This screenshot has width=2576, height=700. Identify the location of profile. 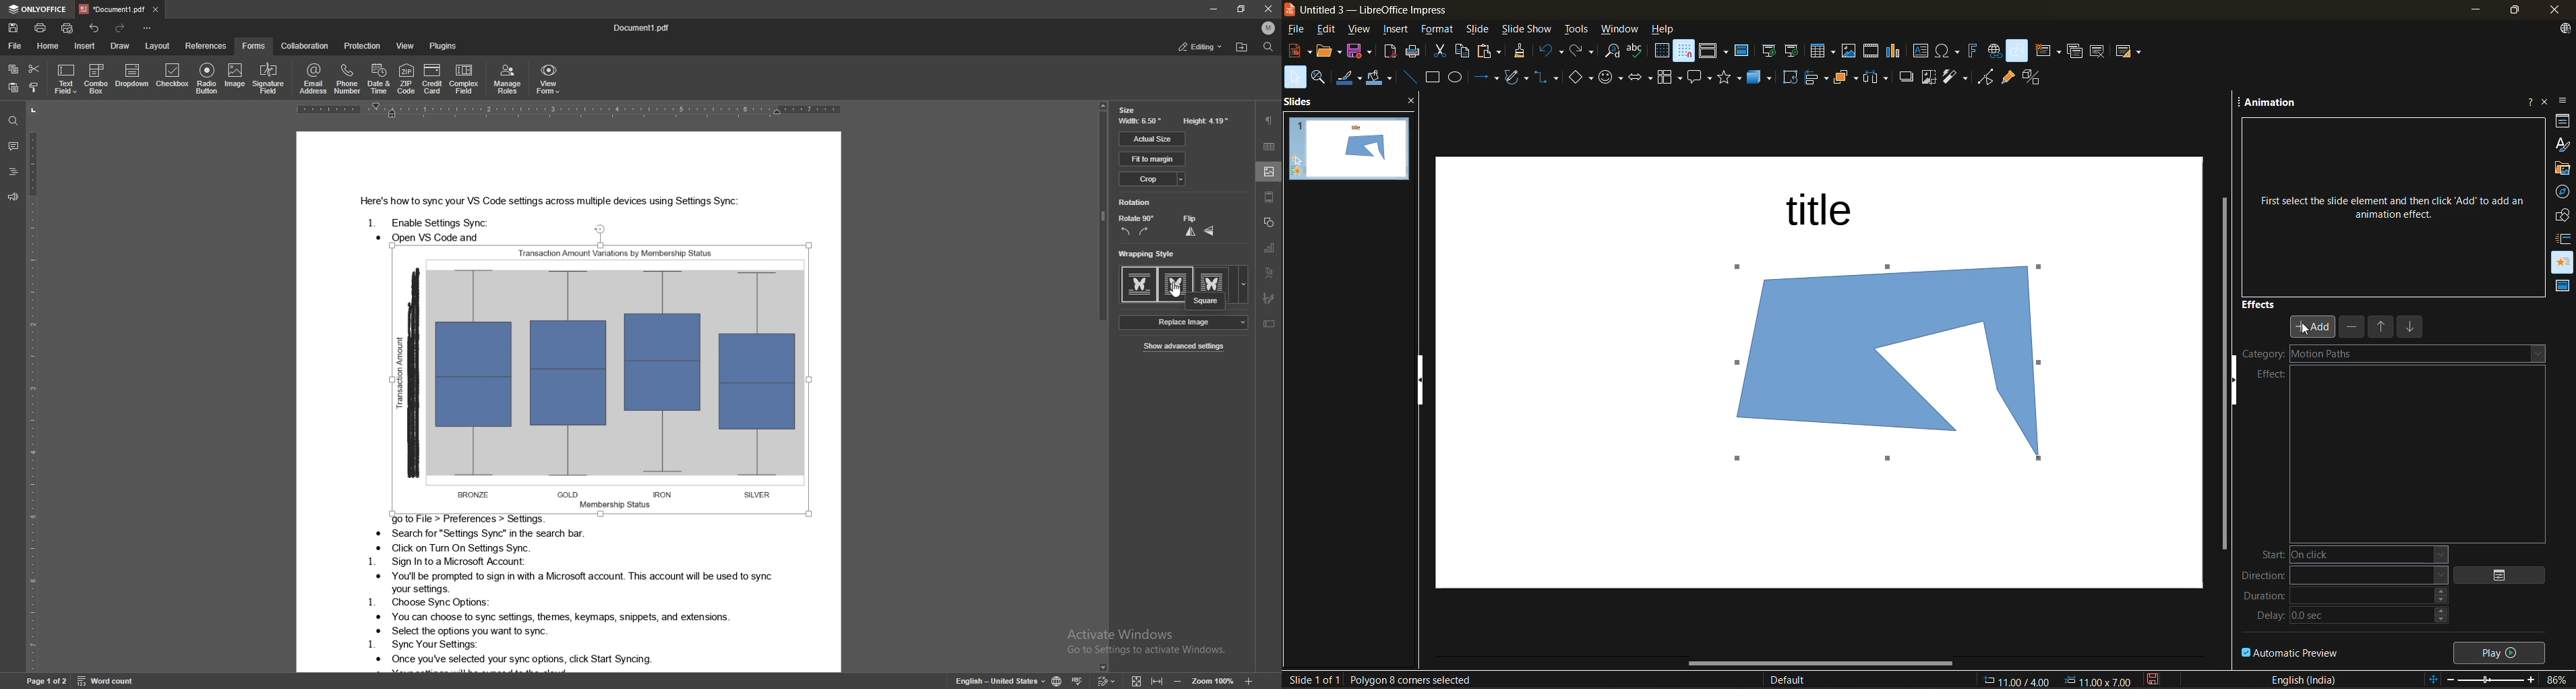
(1269, 27).